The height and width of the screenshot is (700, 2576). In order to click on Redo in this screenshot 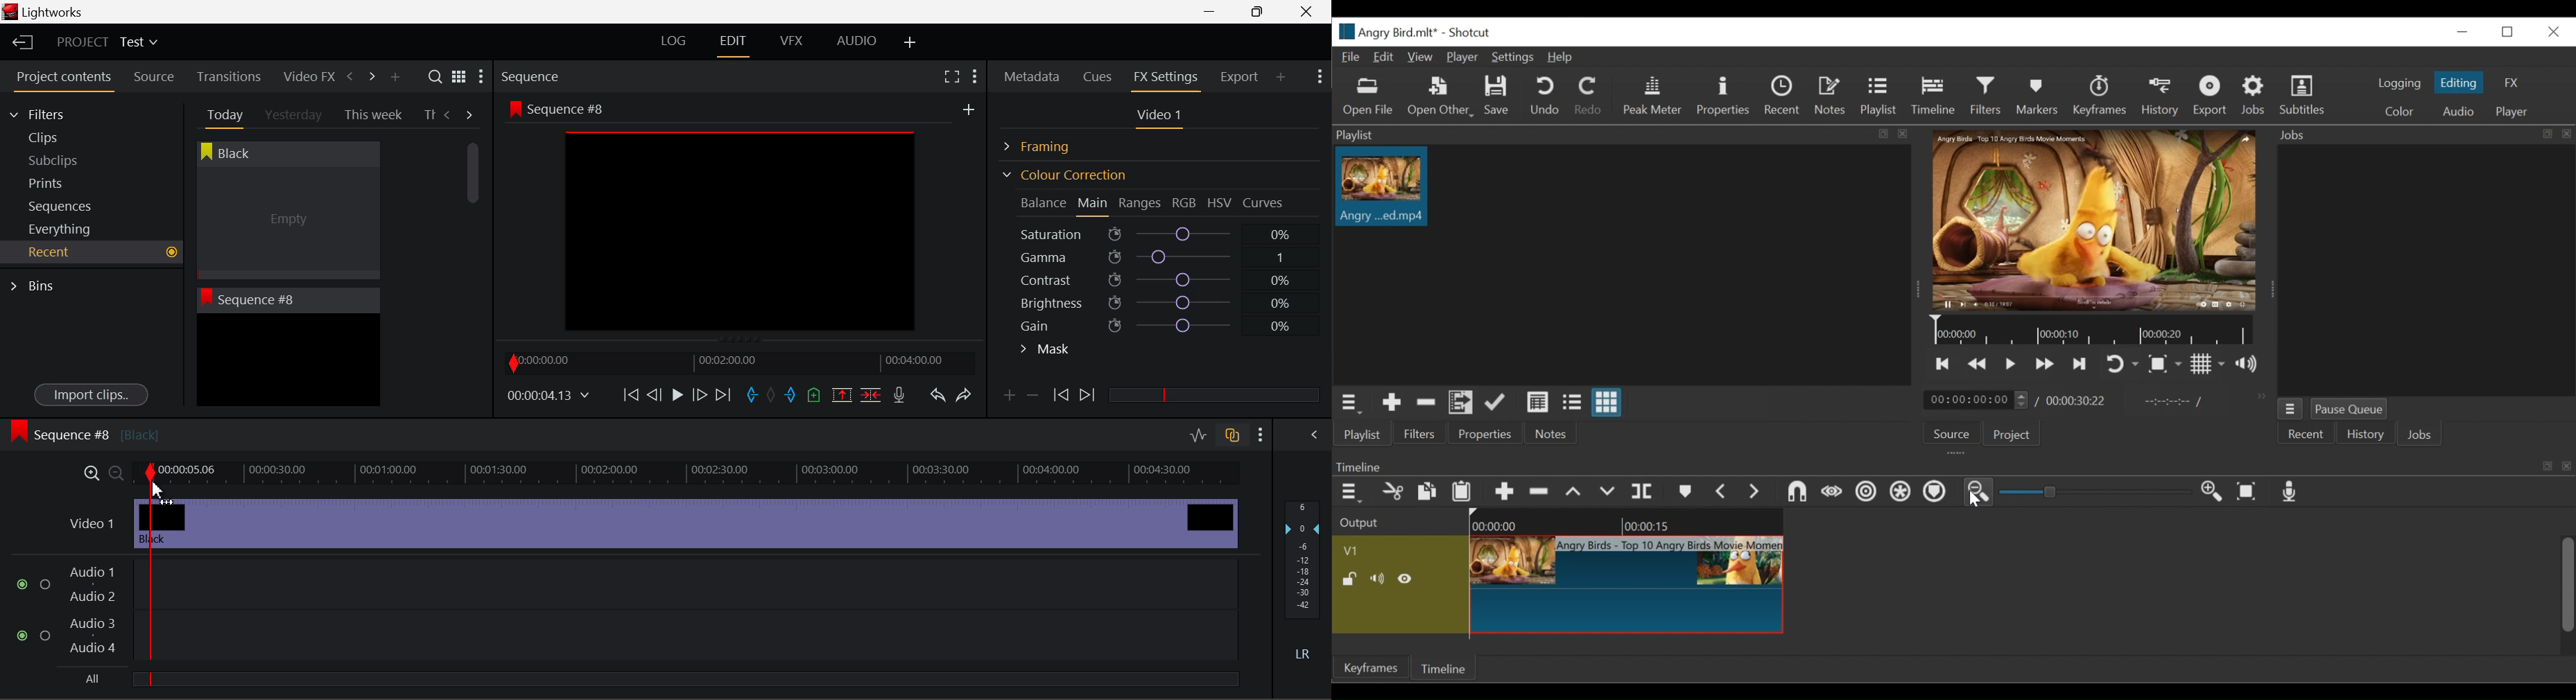, I will do `click(964, 394)`.